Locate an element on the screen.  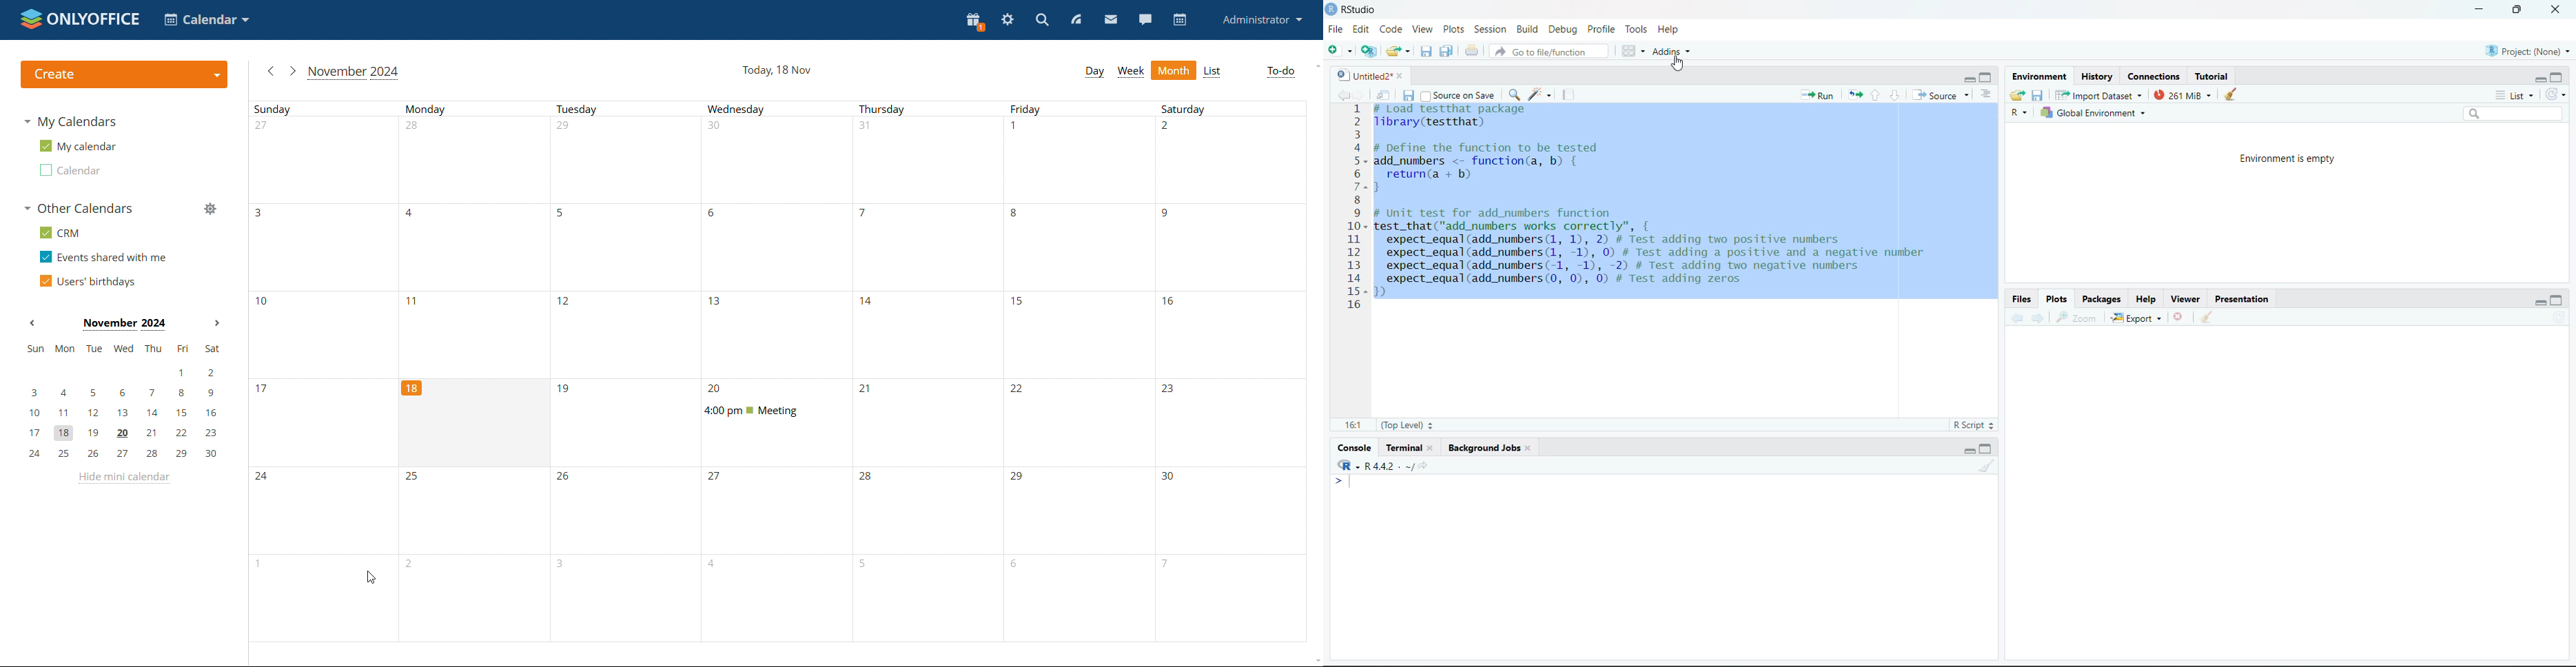
View is located at coordinates (1422, 29).